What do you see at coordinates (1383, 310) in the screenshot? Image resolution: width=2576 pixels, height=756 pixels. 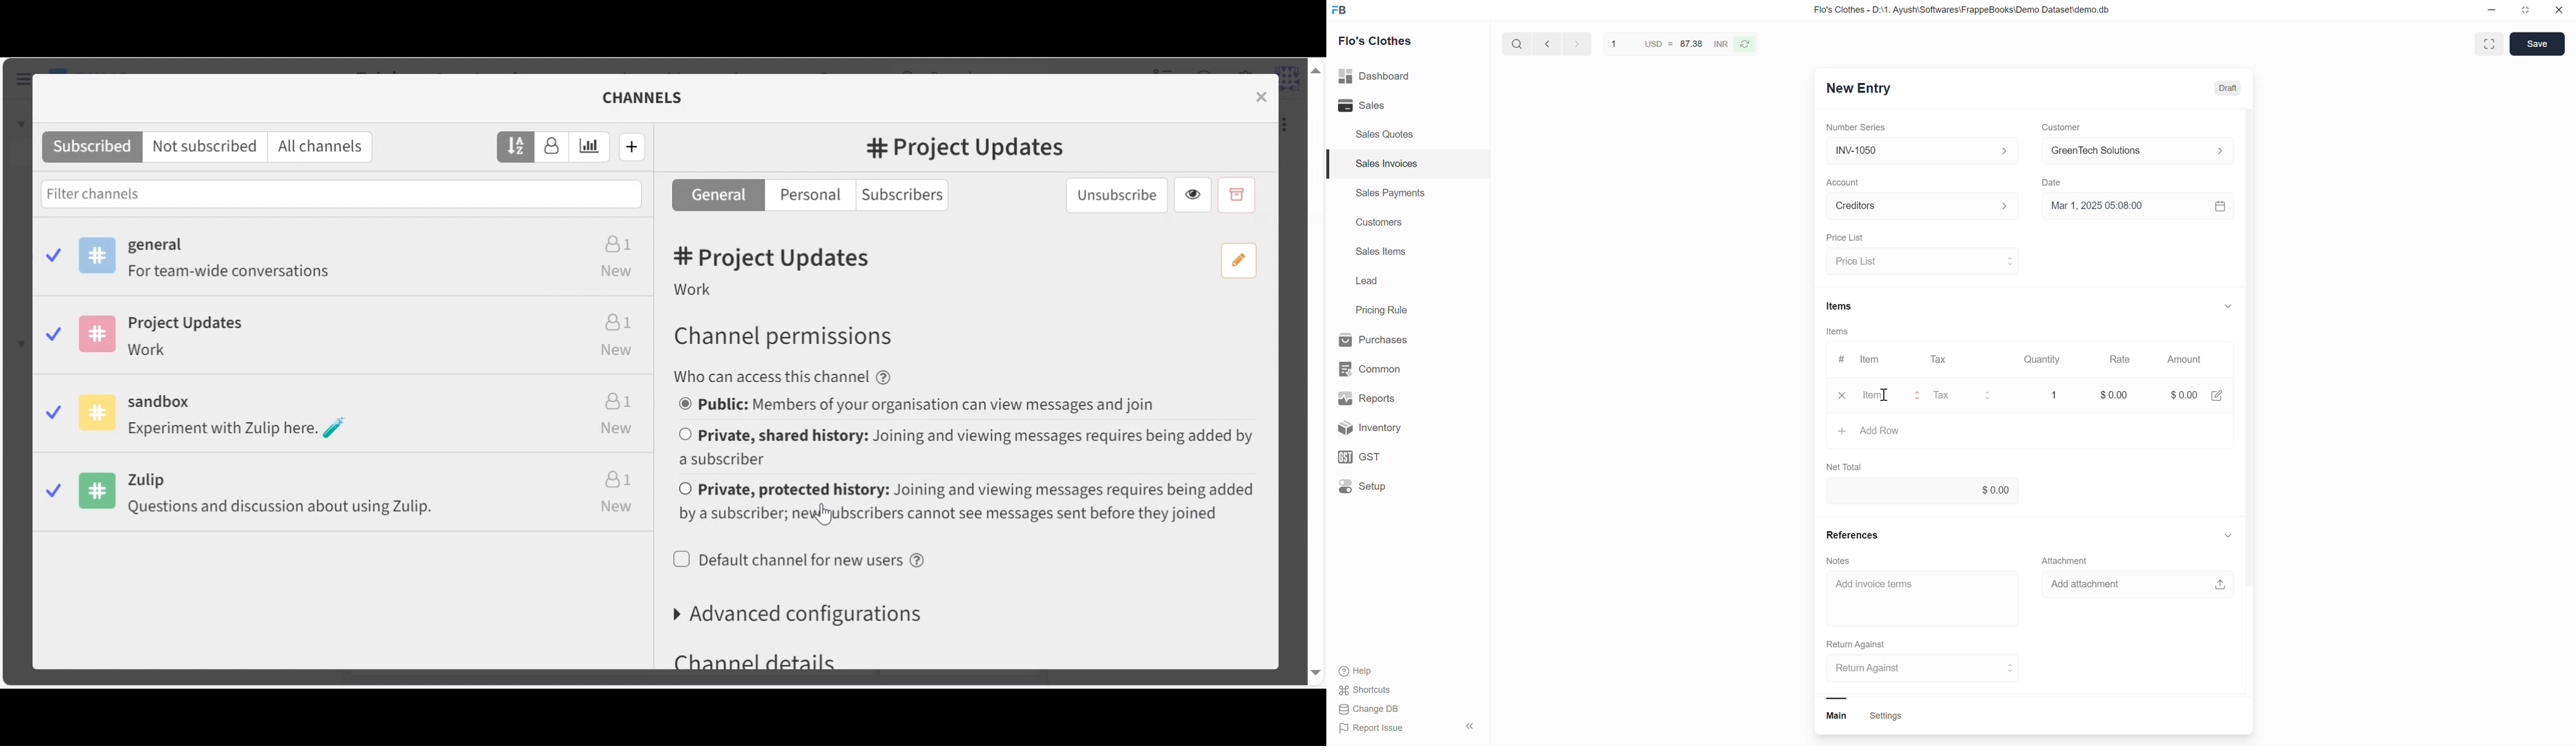 I see `Pricing Rule` at bounding box center [1383, 310].